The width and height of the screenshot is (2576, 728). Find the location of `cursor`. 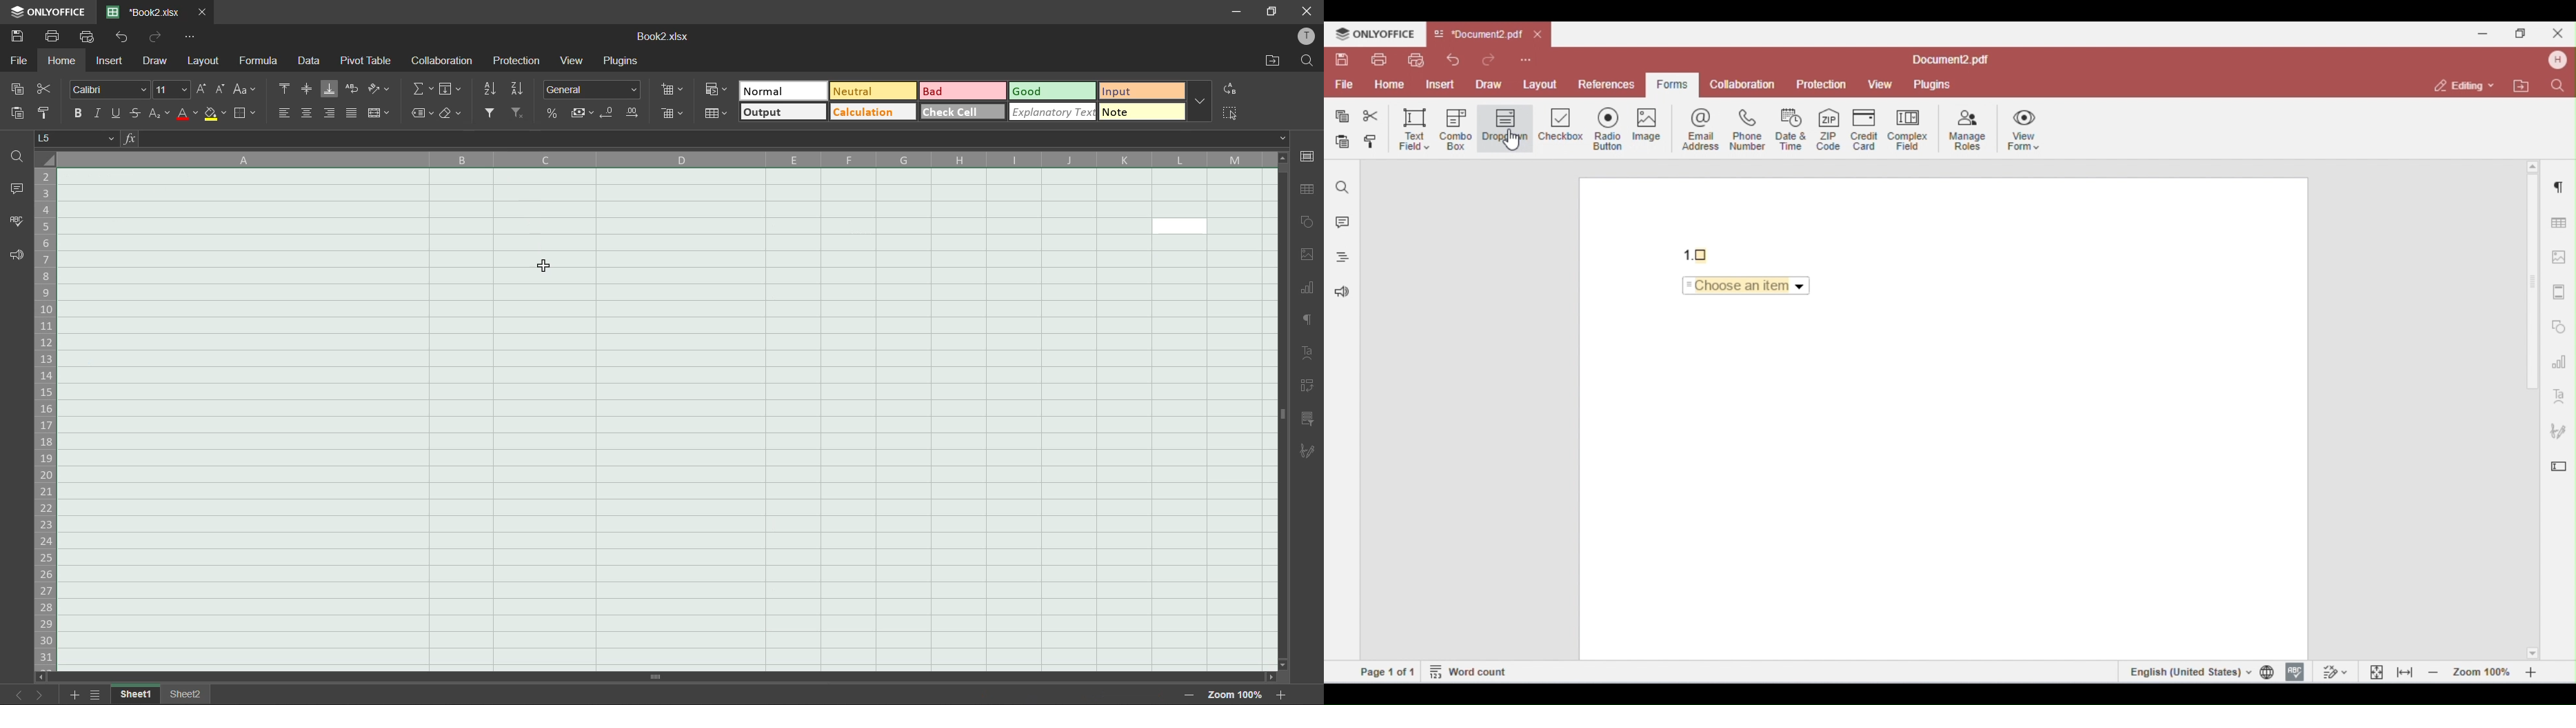

cursor is located at coordinates (548, 267).